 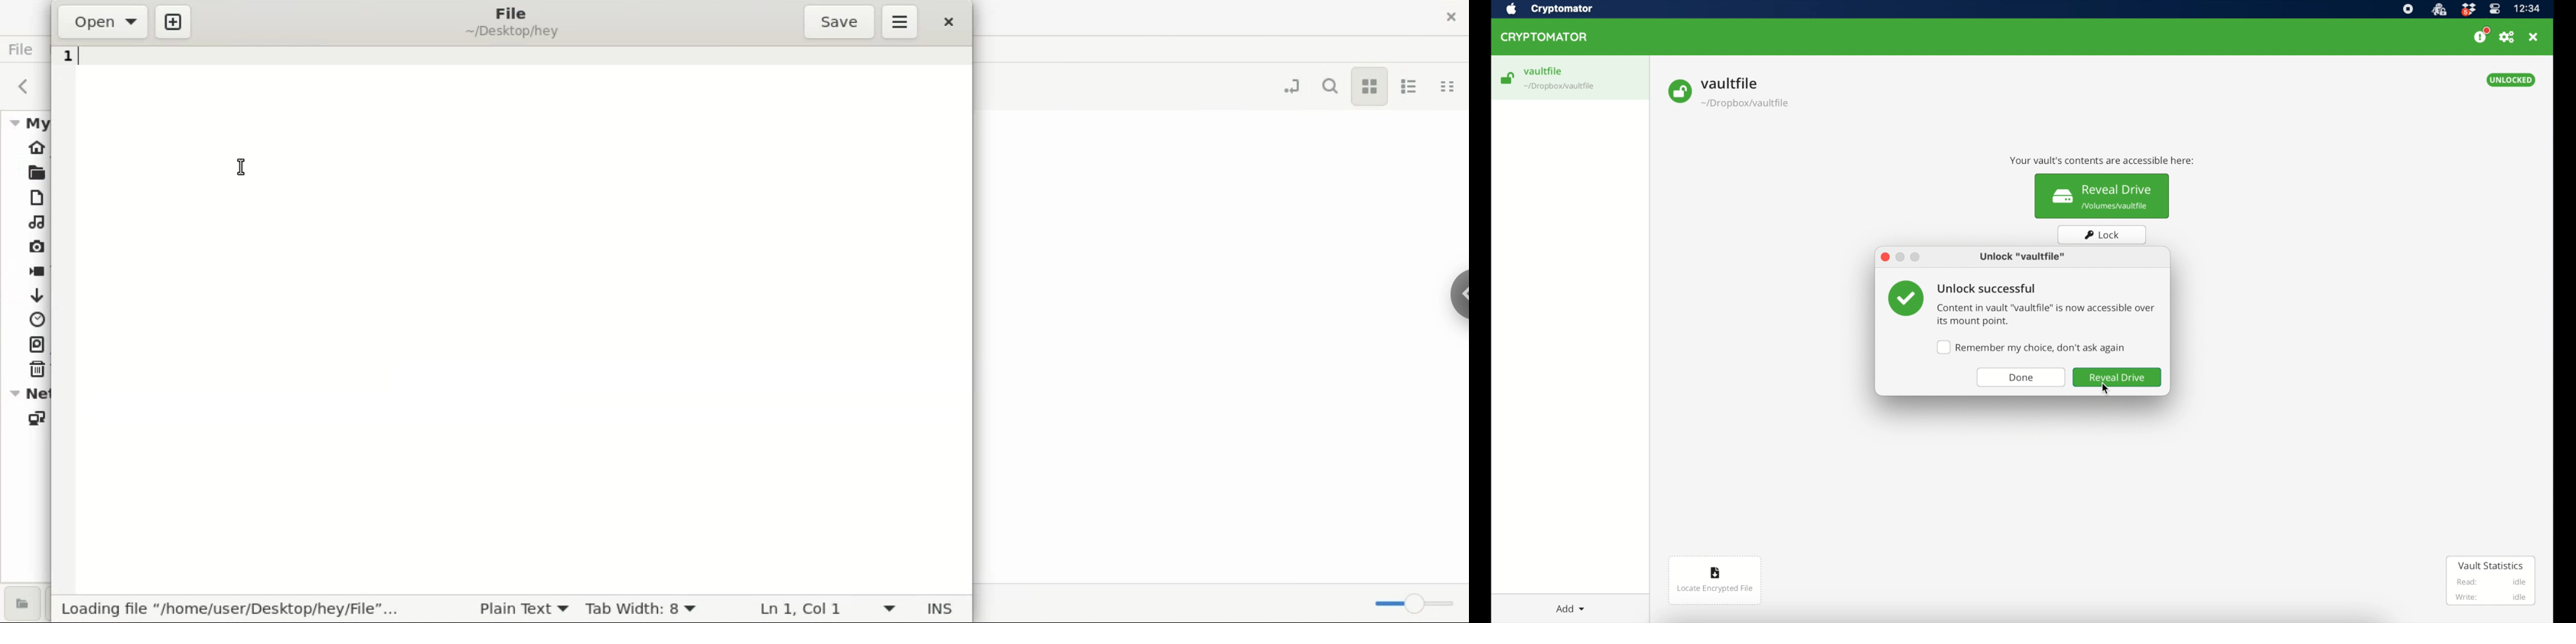 I want to click on ln 1, col 1, so click(x=828, y=609).